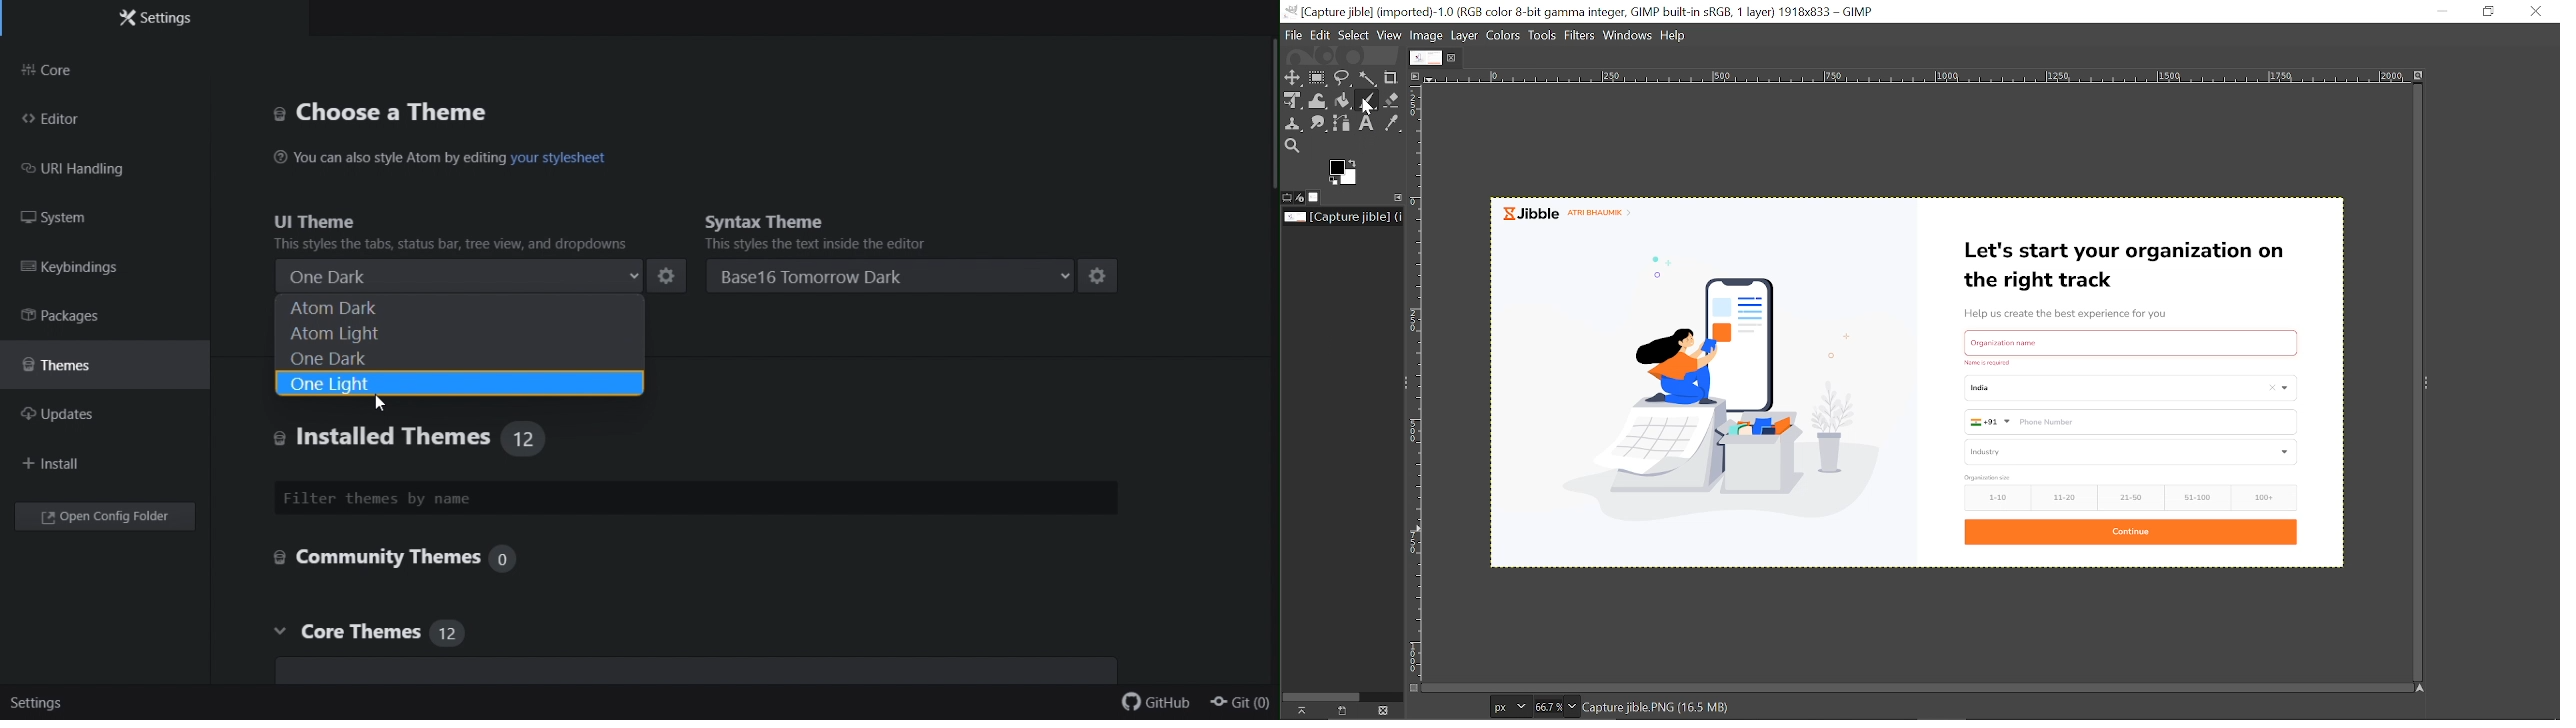  I want to click on Settings, so click(157, 21).